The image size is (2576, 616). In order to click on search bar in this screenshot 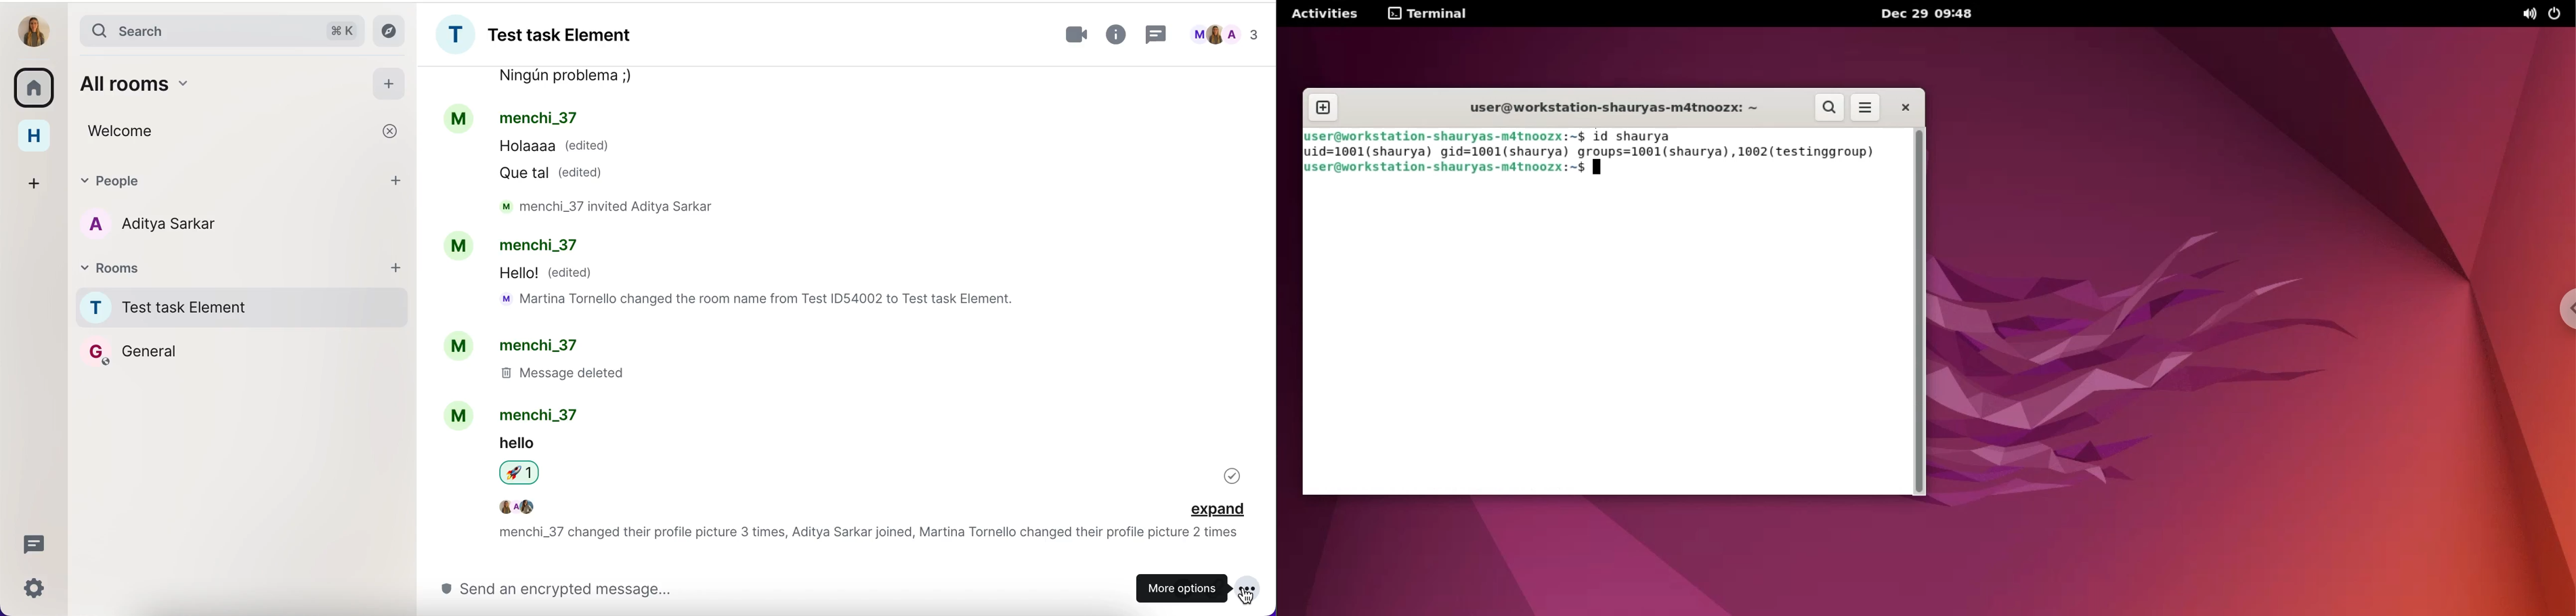, I will do `click(218, 29)`.